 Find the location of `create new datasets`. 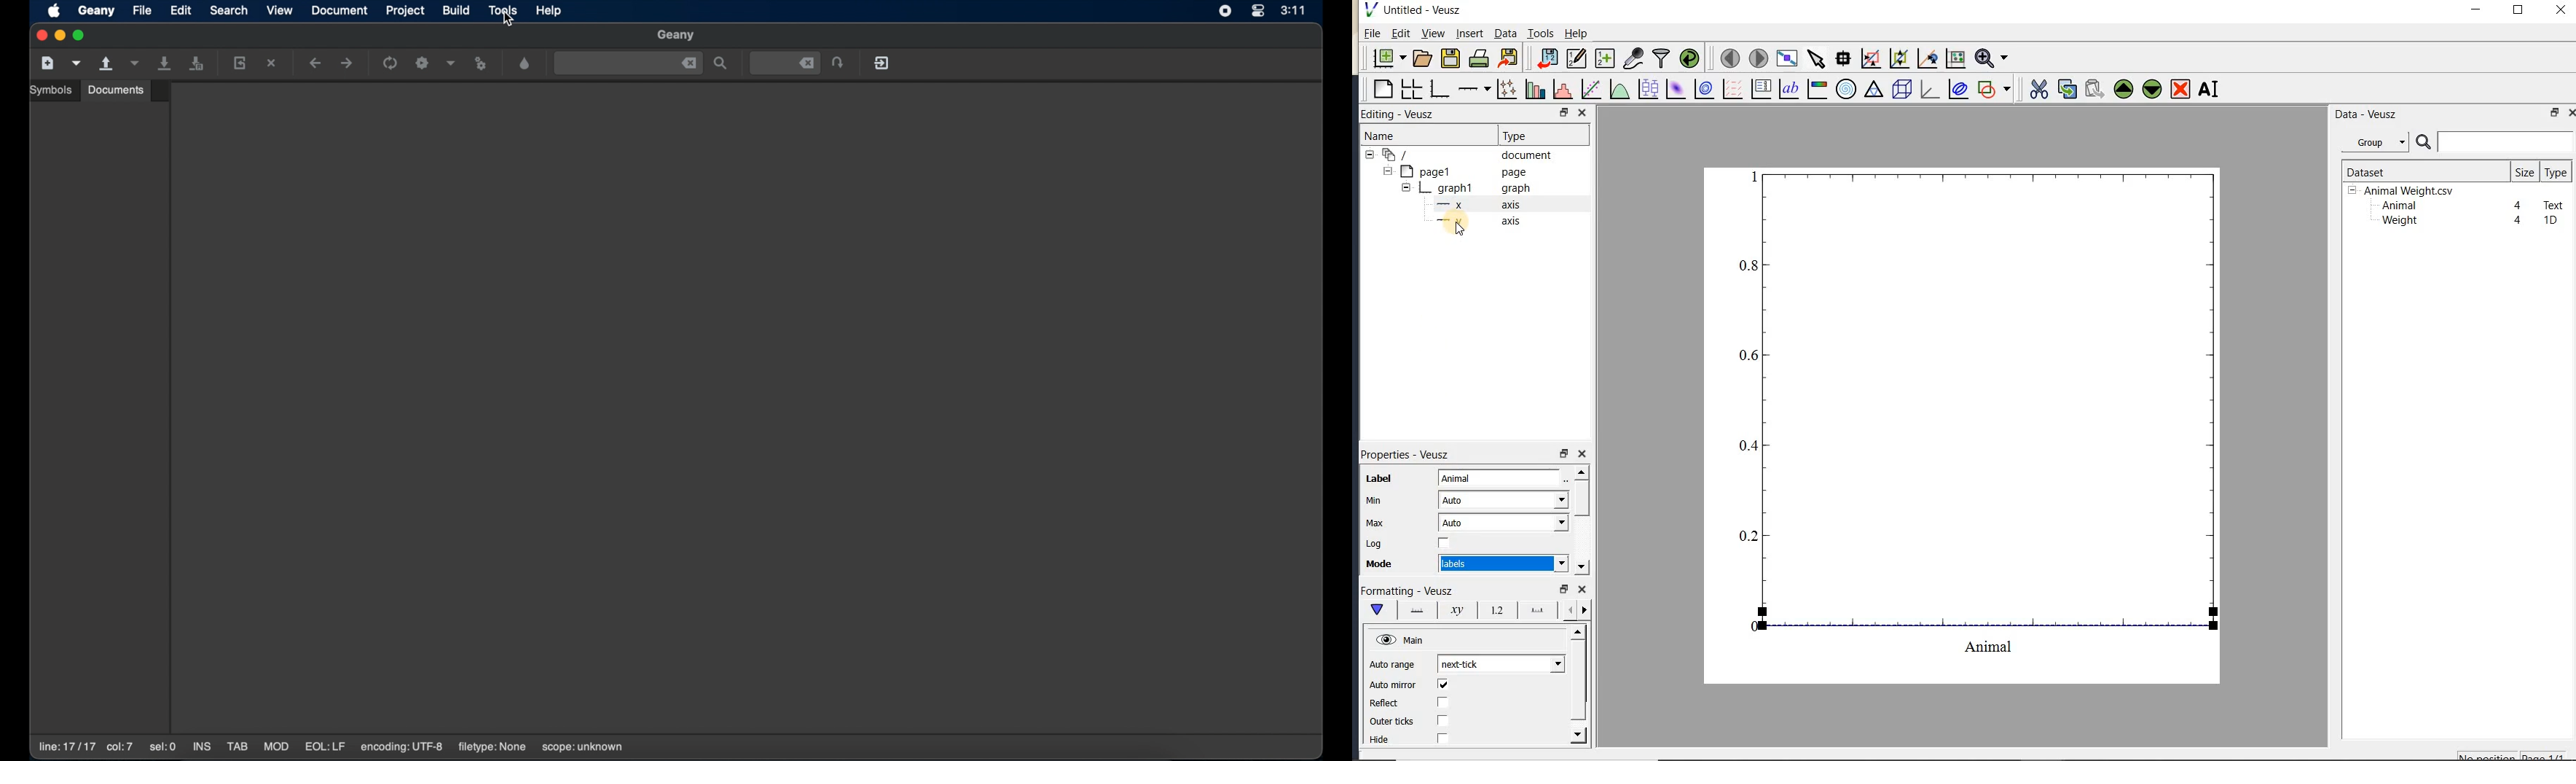

create new datasets is located at coordinates (1605, 57).